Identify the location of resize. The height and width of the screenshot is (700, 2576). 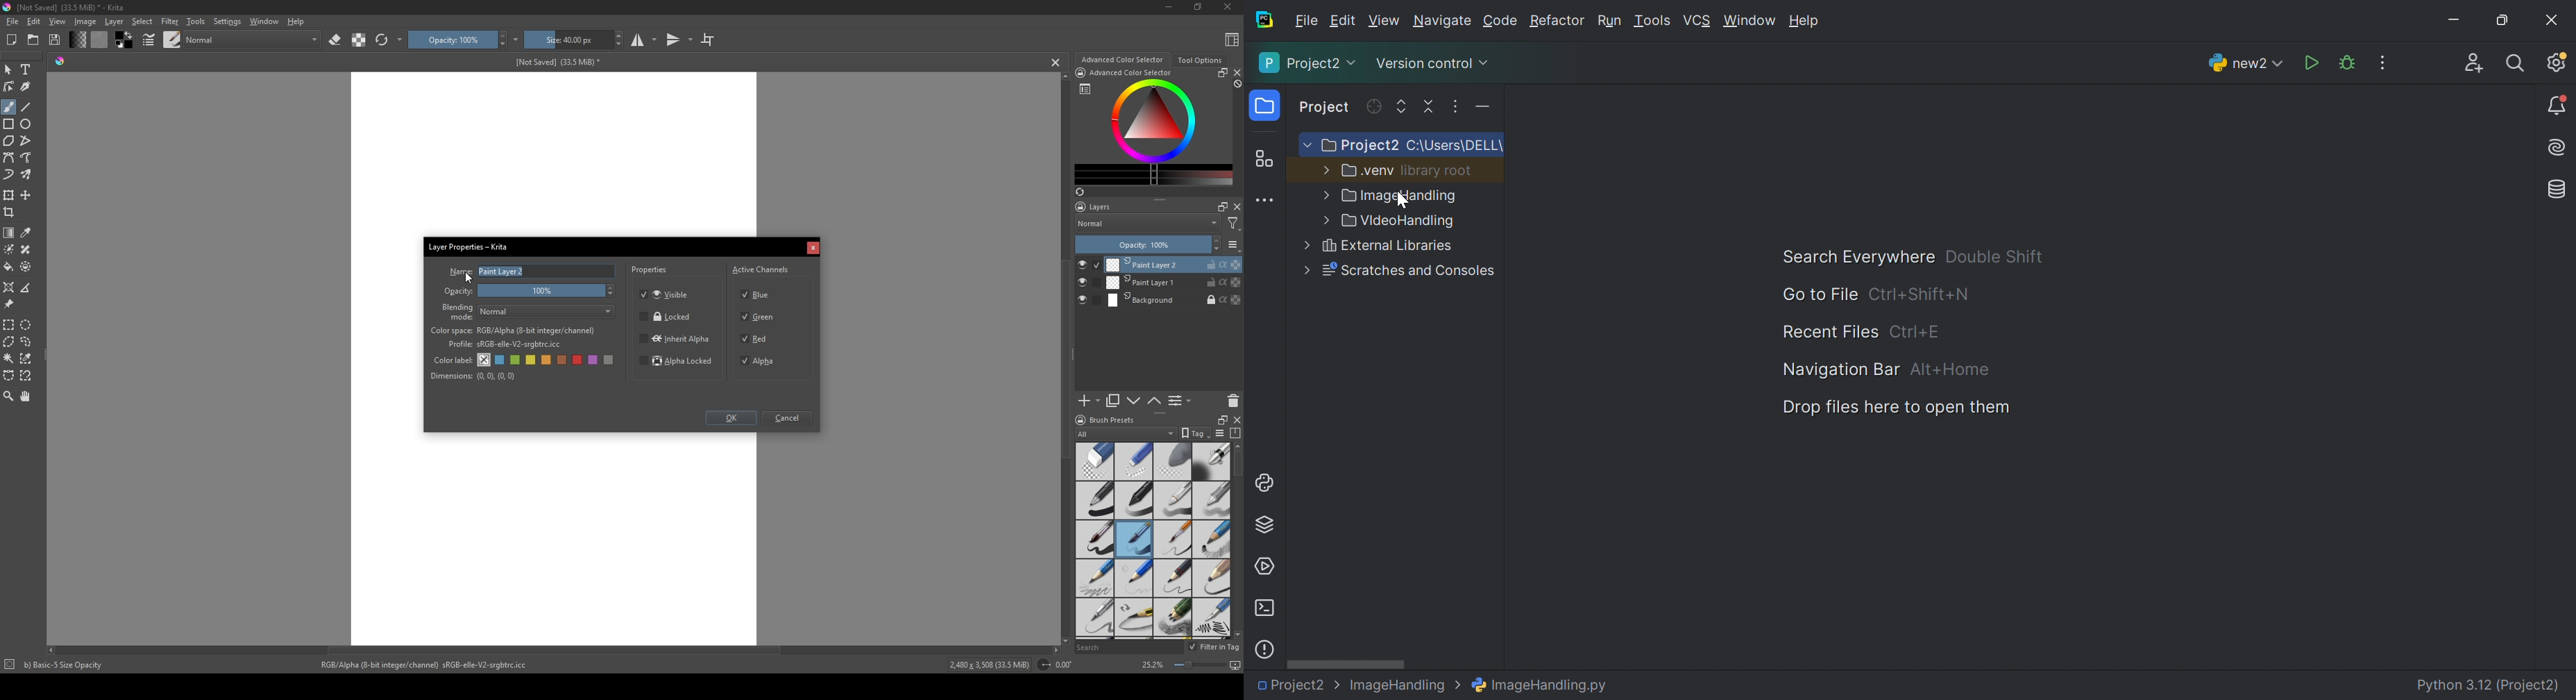
(1220, 419).